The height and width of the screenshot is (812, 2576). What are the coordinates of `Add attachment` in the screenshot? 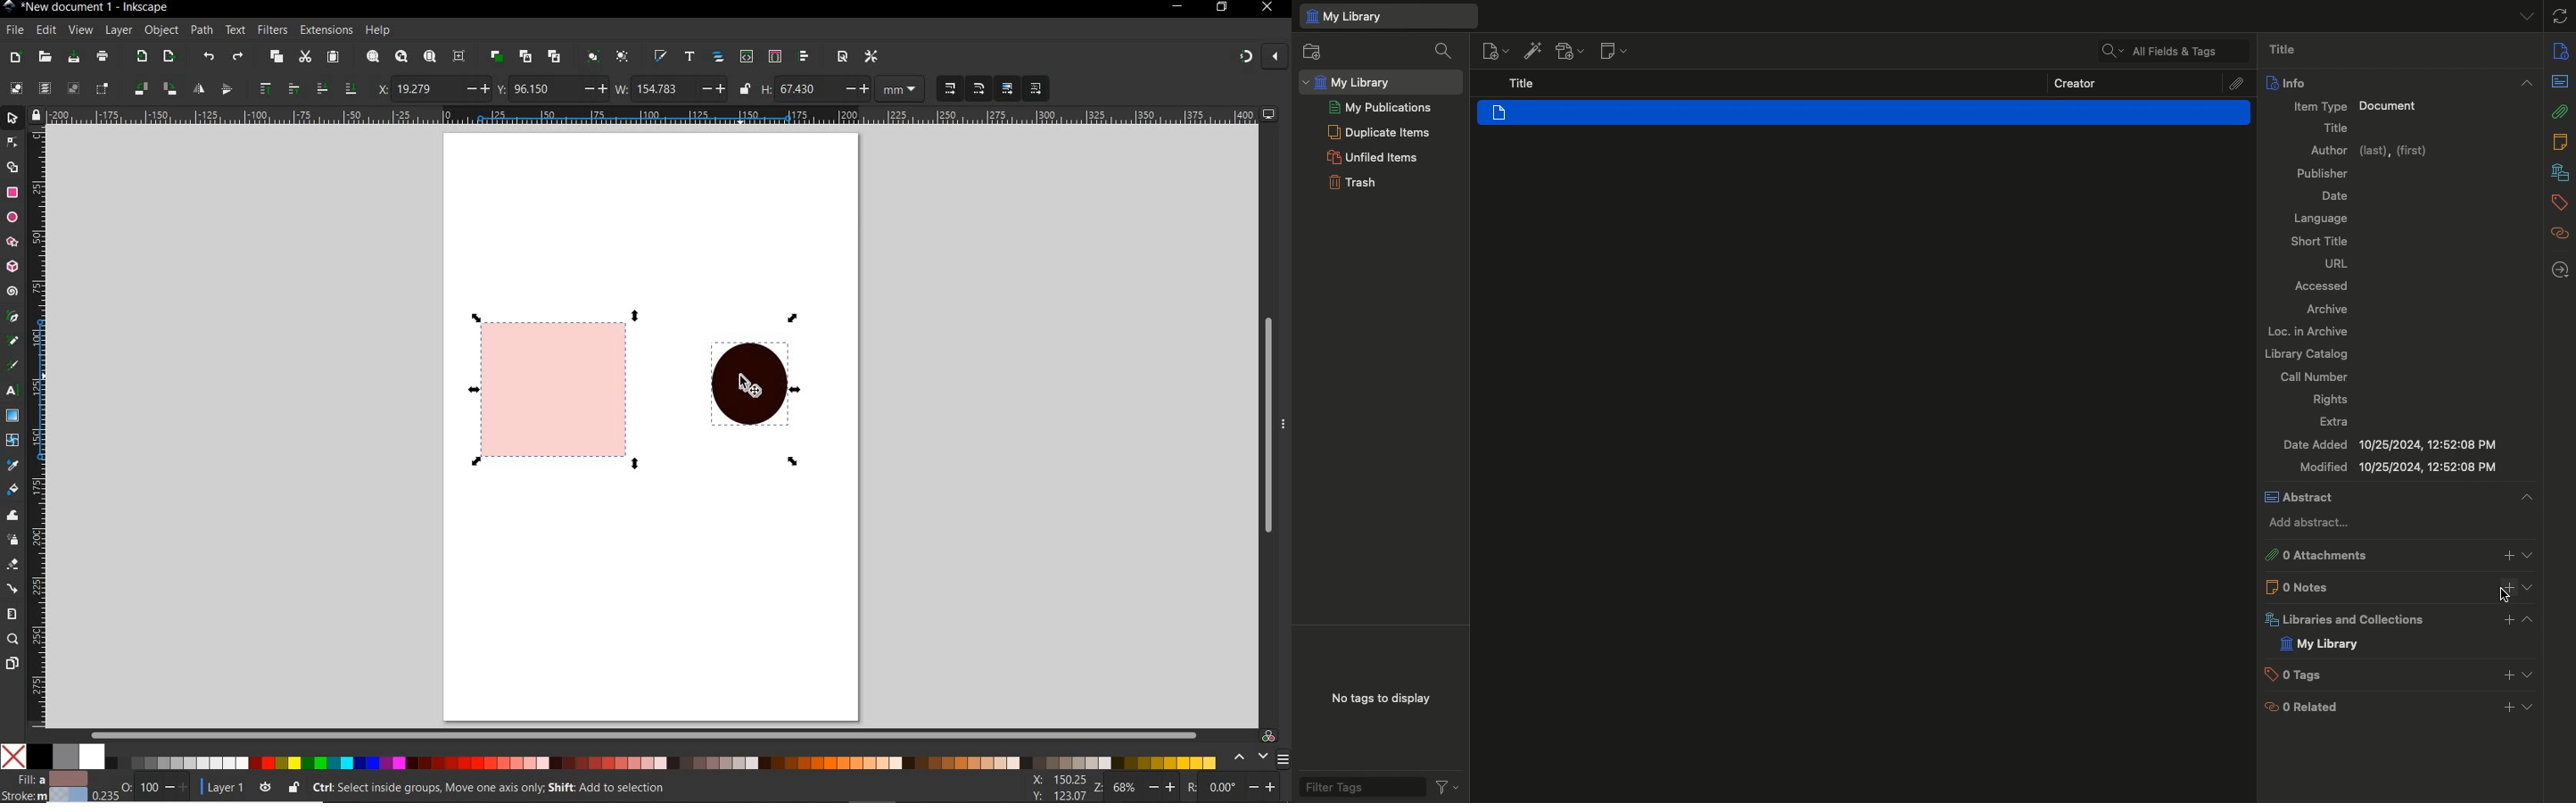 It's located at (1570, 51).